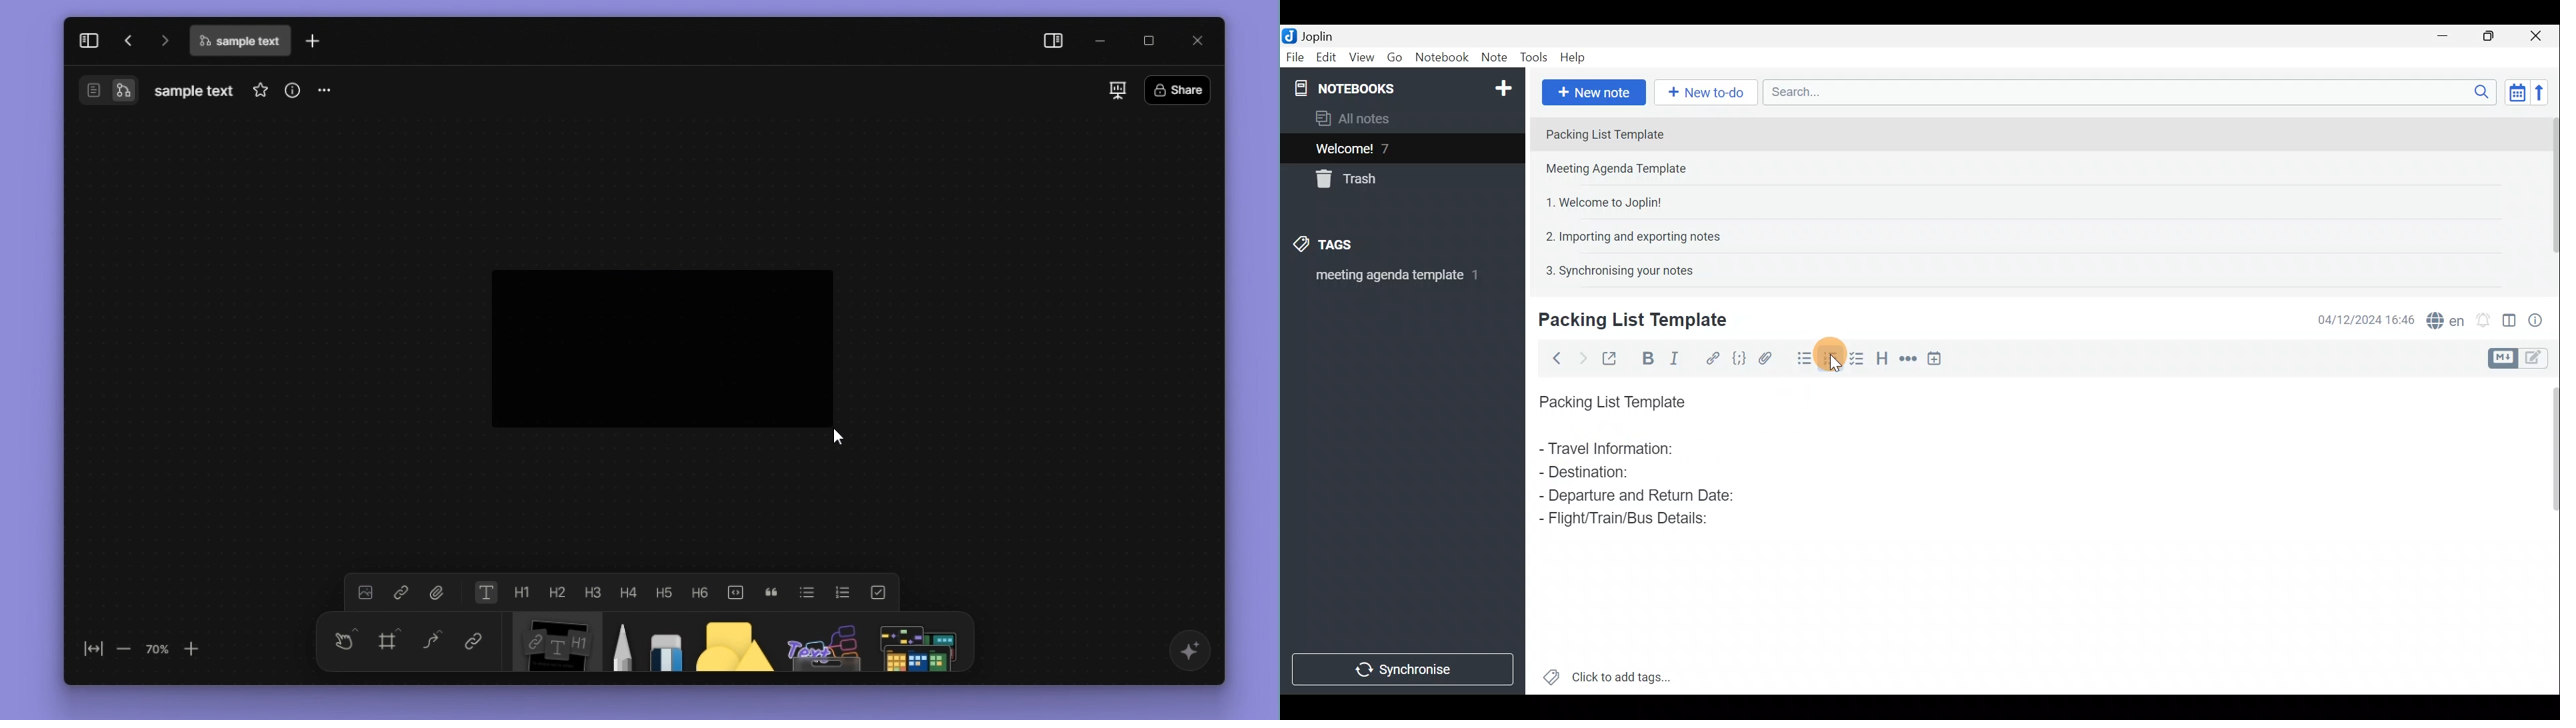 The image size is (2576, 728). Describe the element at coordinates (317, 41) in the screenshot. I see `new tab` at that location.